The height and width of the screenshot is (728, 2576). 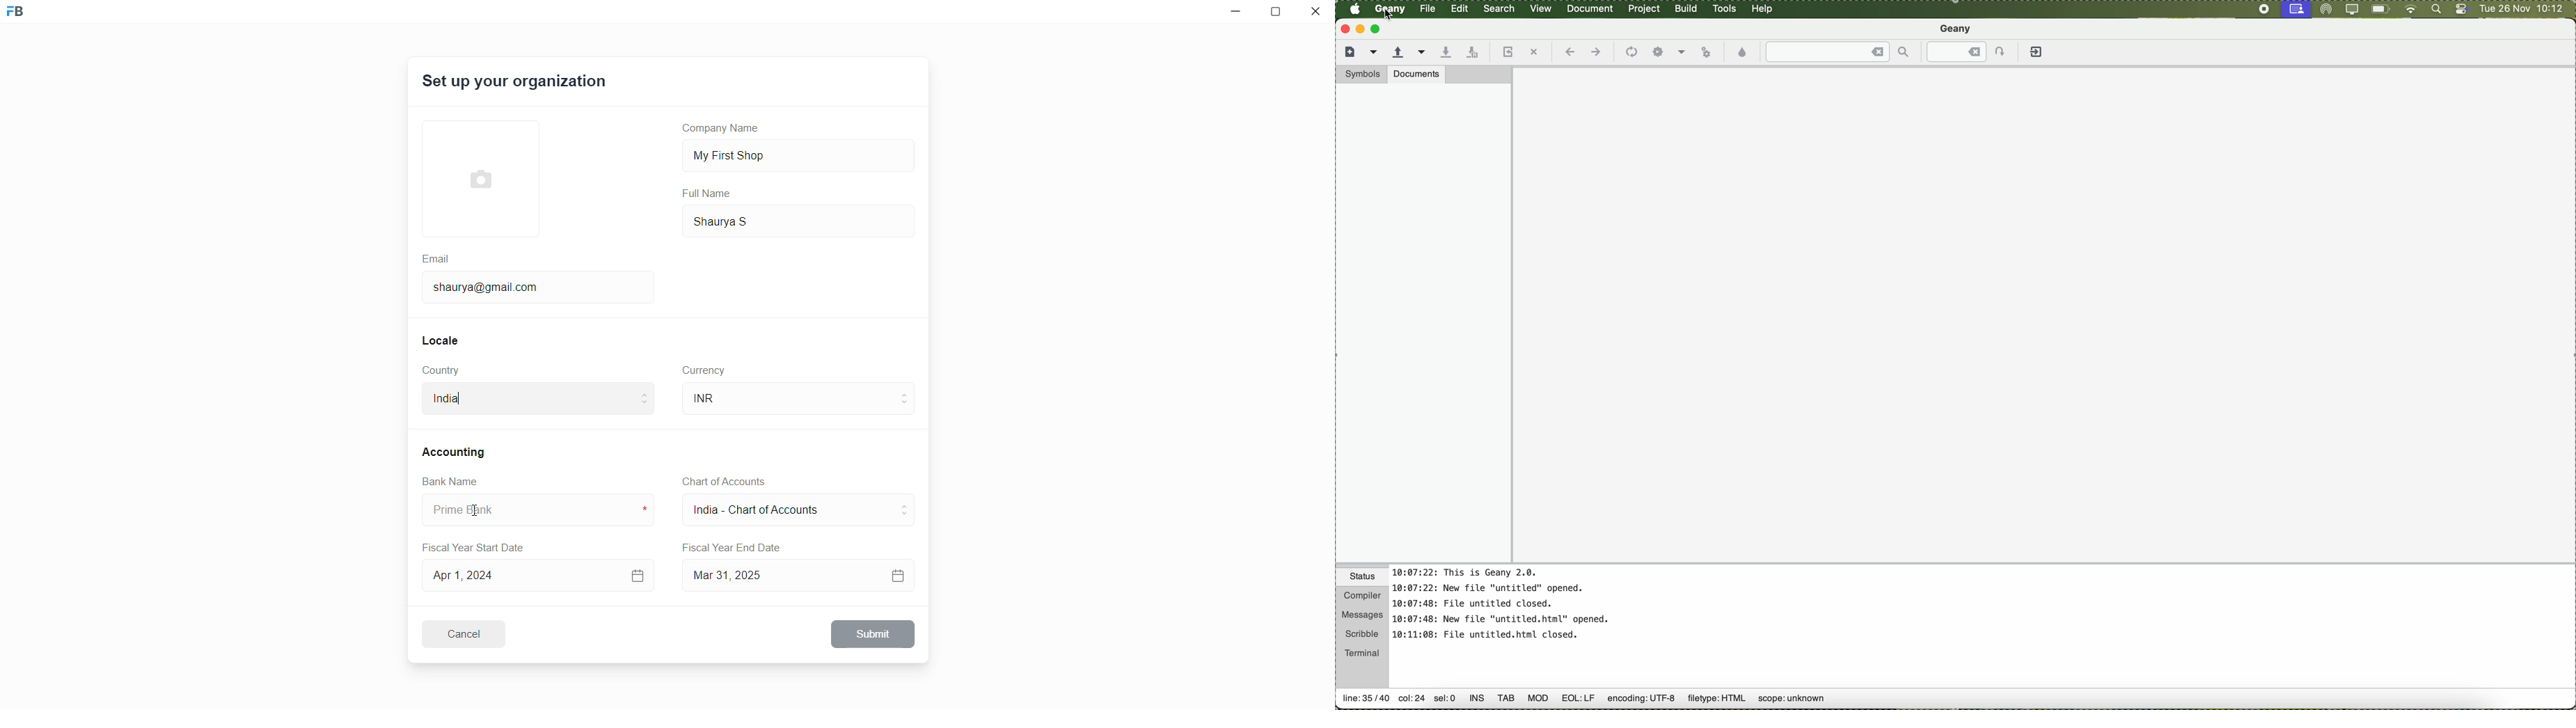 I want to click on close the current file, so click(x=1535, y=52).